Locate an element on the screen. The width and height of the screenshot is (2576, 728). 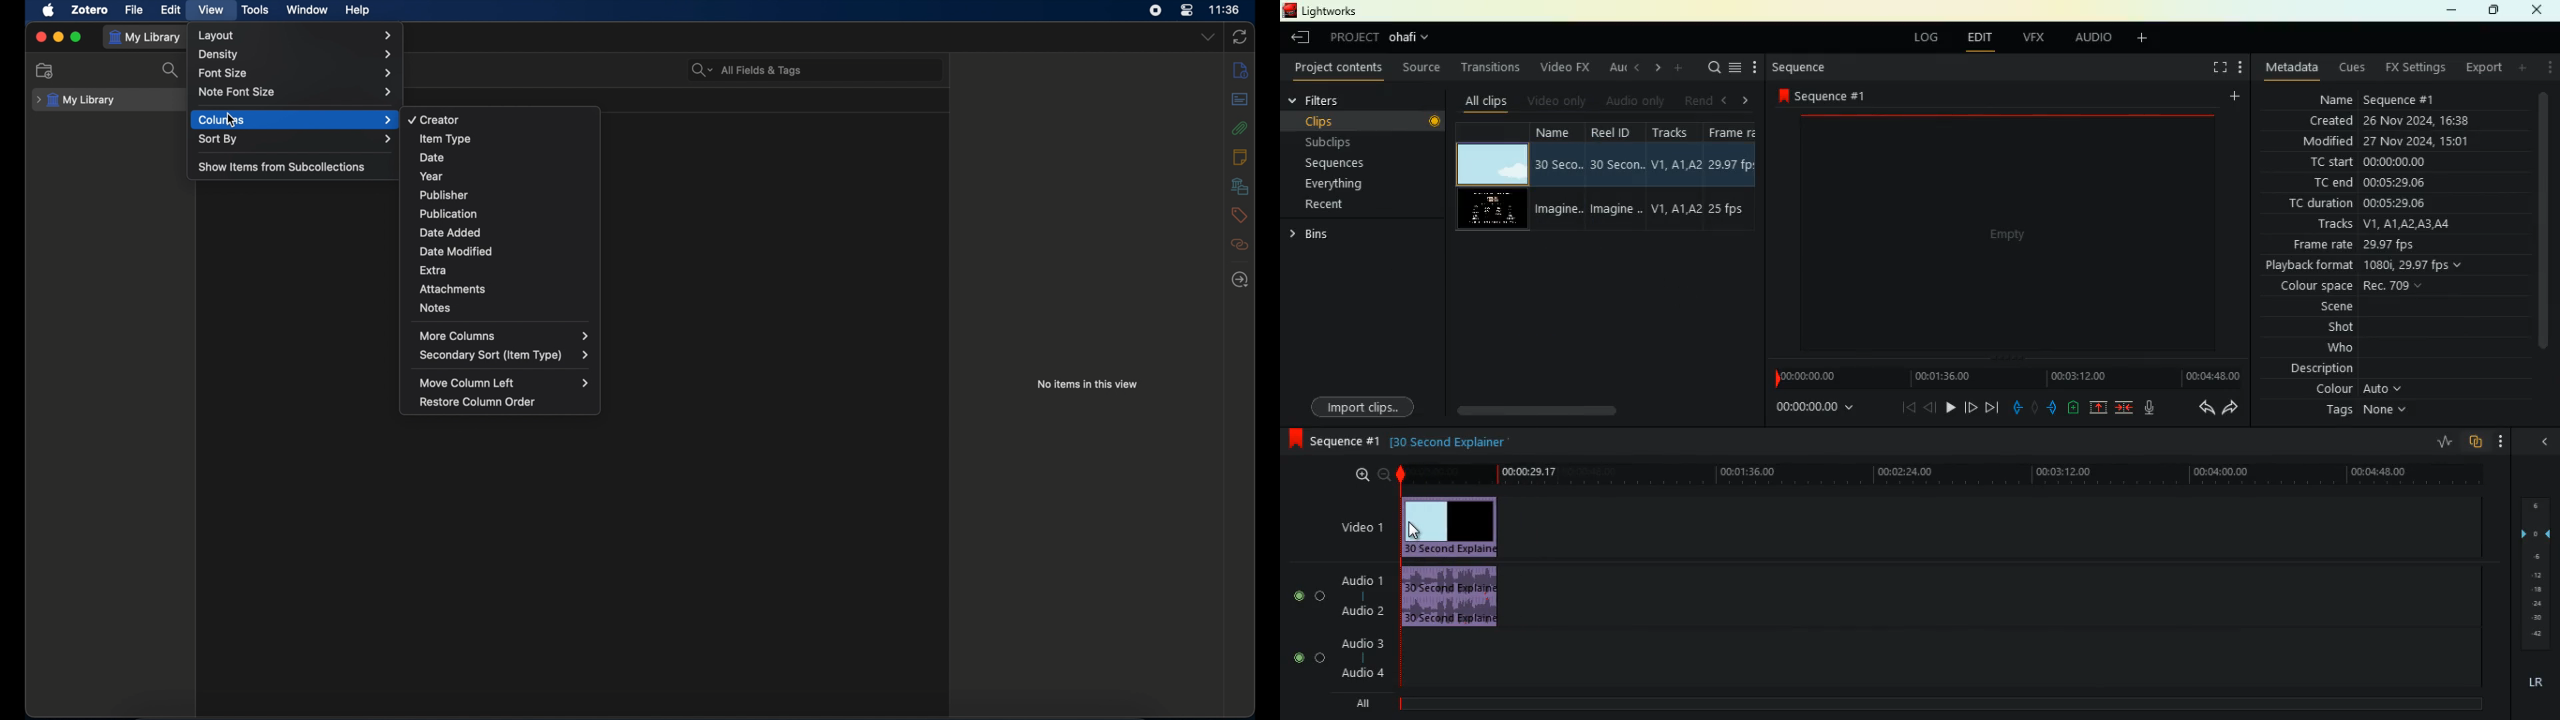
more columns is located at coordinates (505, 335).